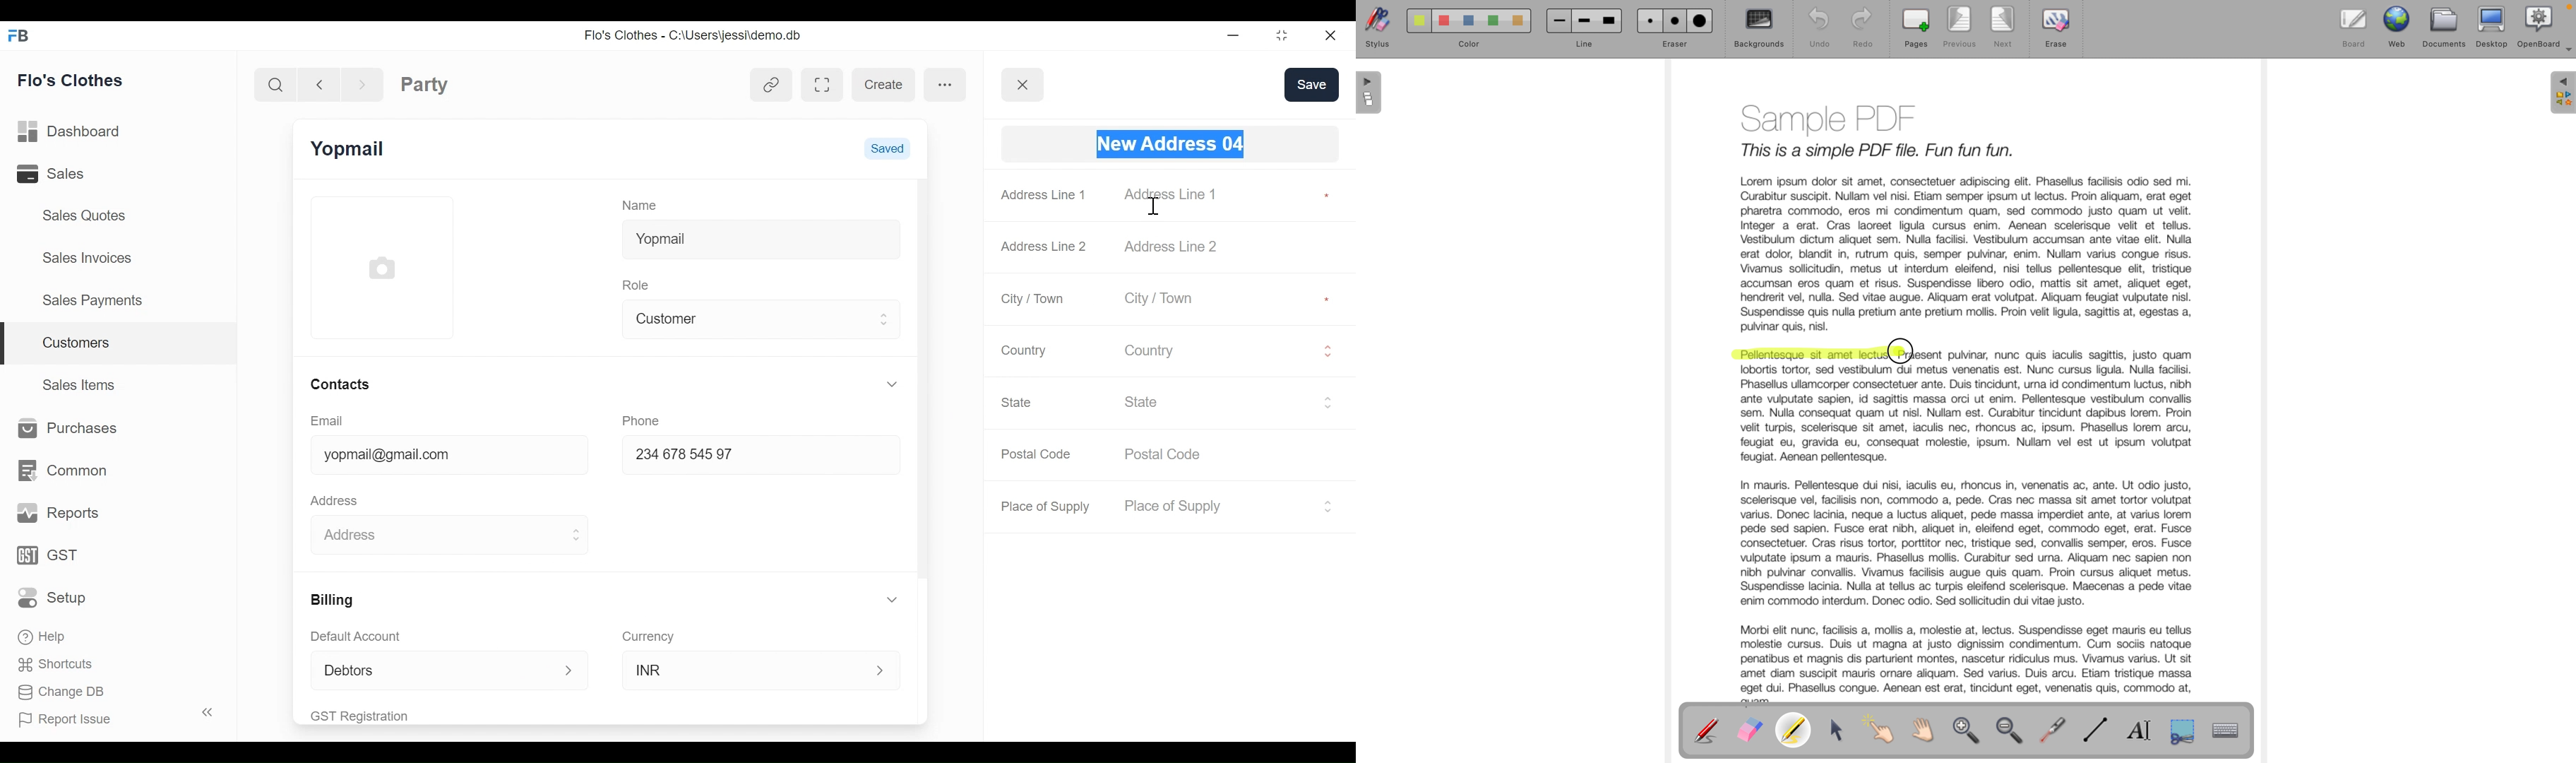 The width and height of the screenshot is (2576, 784). Describe the element at coordinates (49, 557) in the screenshot. I see `GST` at that location.